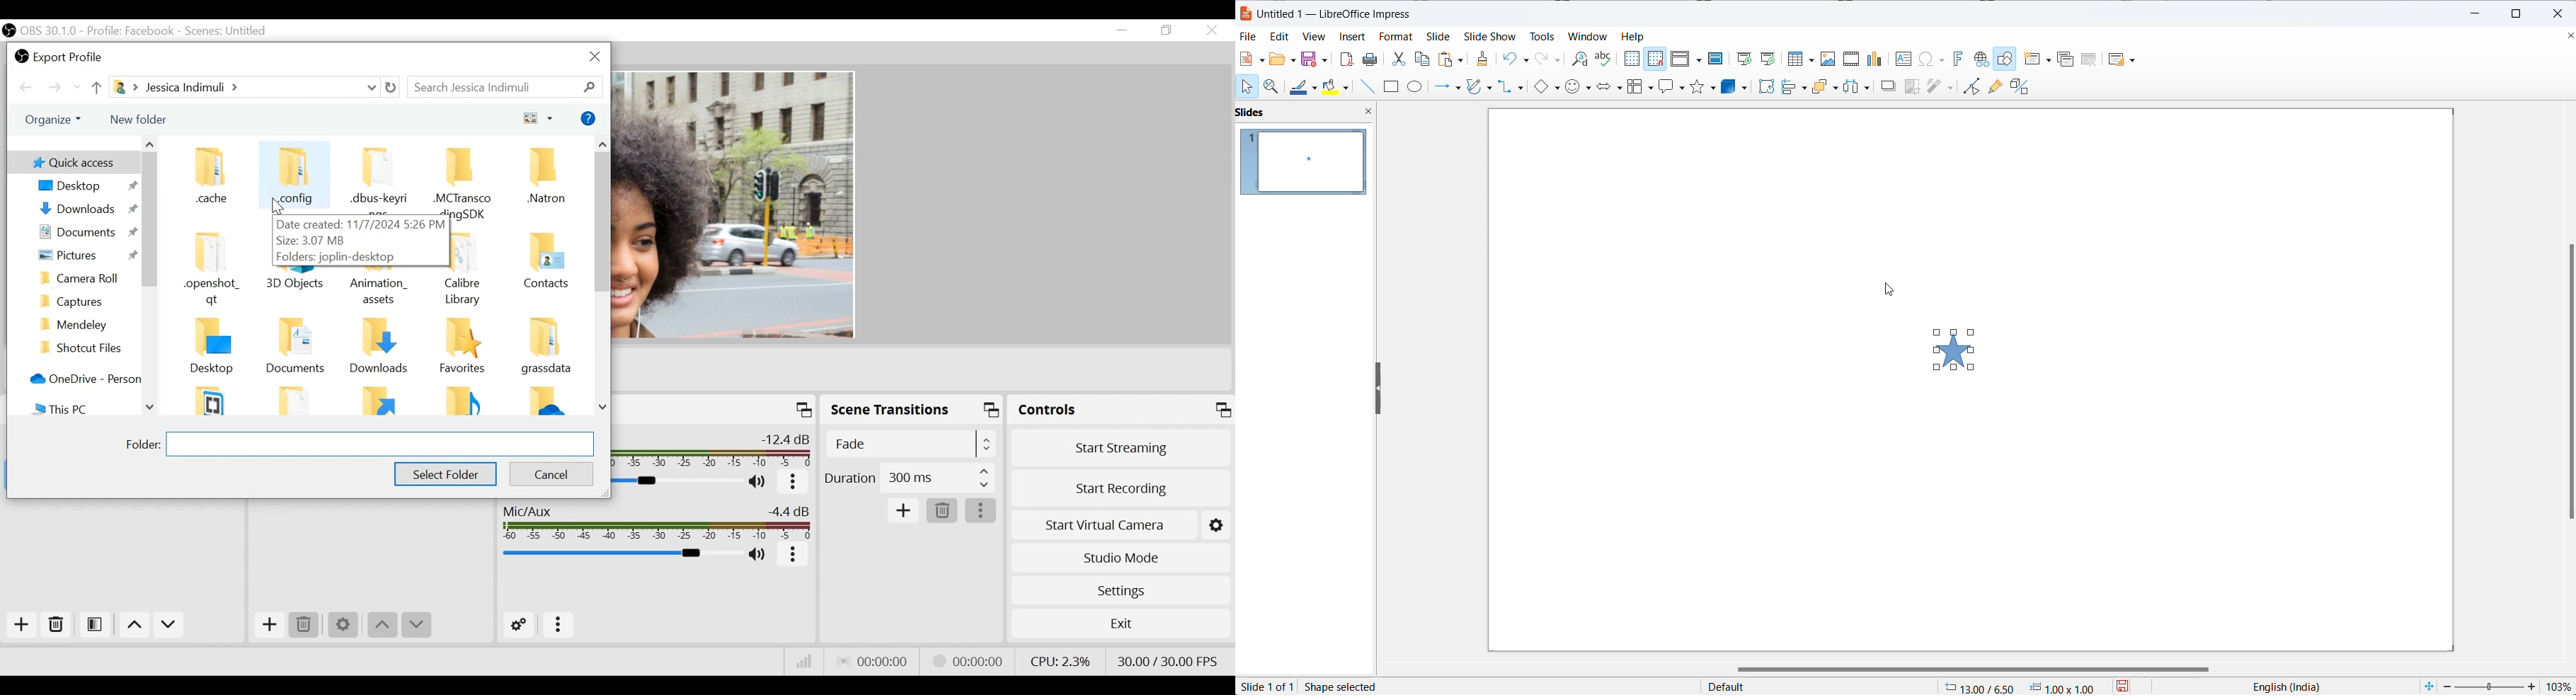 The image size is (2576, 700). What do you see at coordinates (1588, 37) in the screenshot?
I see `window` at bounding box center [1588, 37].